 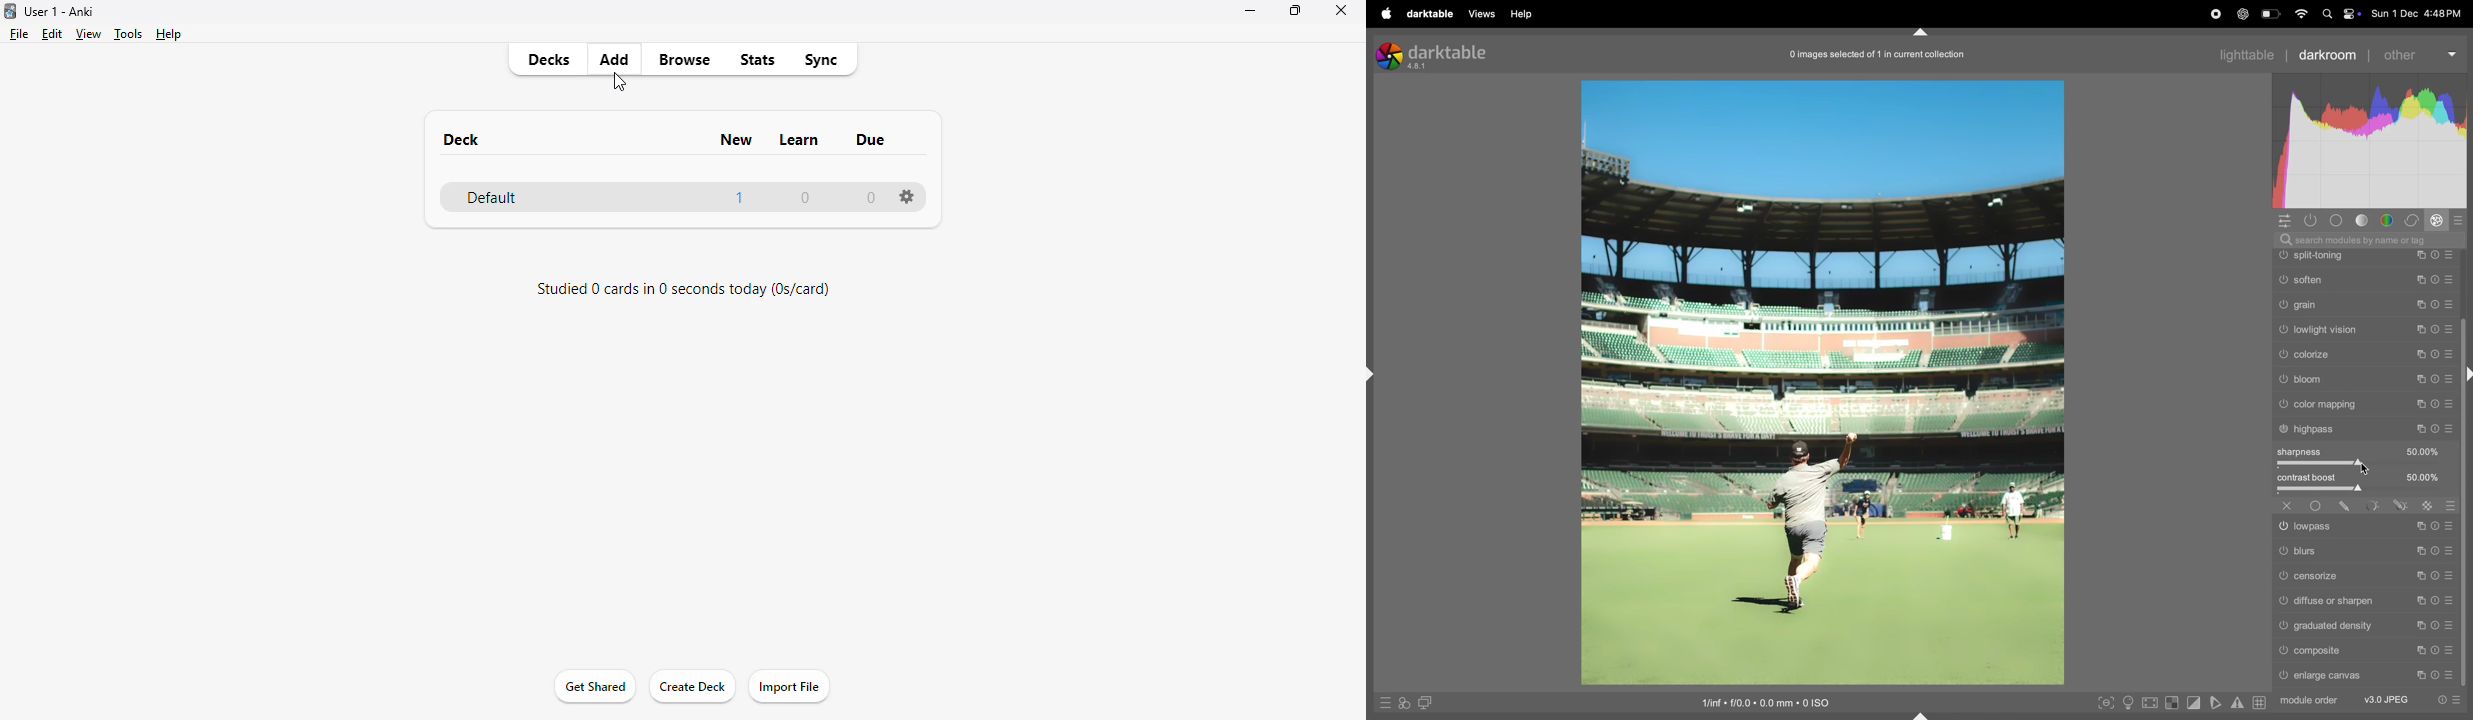 What do you see at coordinates (1520, 14) in the screenshot?
I see `help` at bounding box center [1520, 14].